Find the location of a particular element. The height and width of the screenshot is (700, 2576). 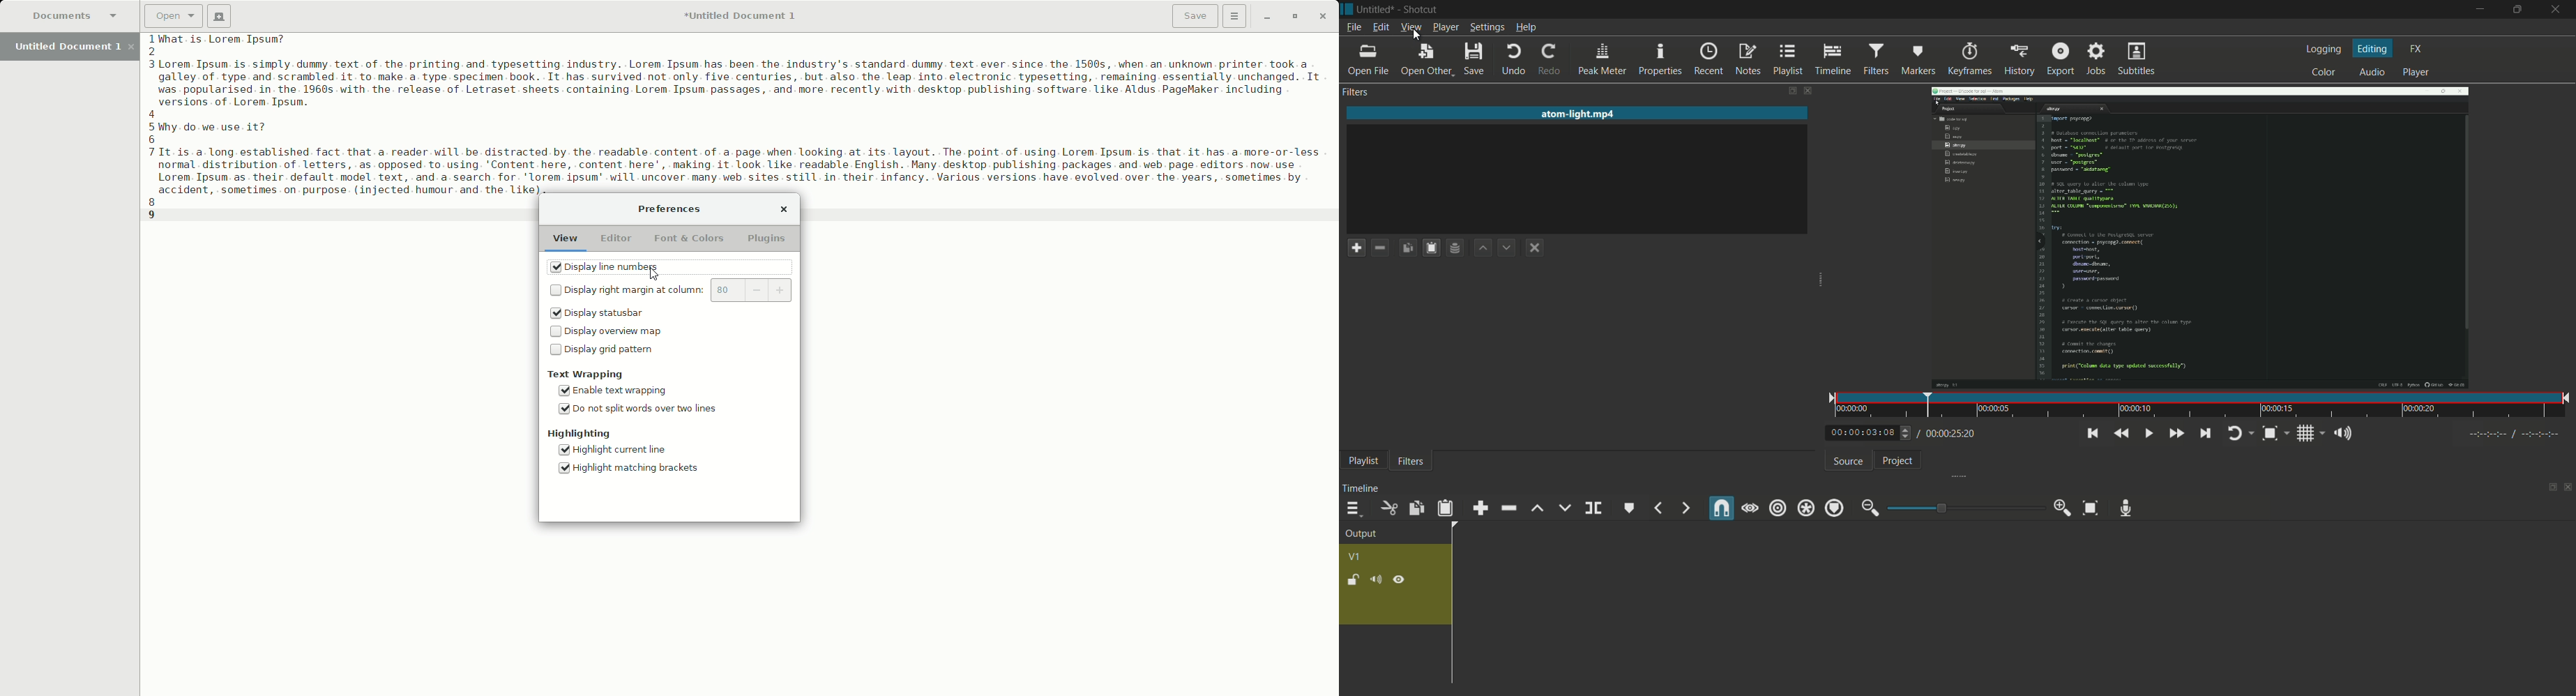

append is located at coordinates (1481, 507).